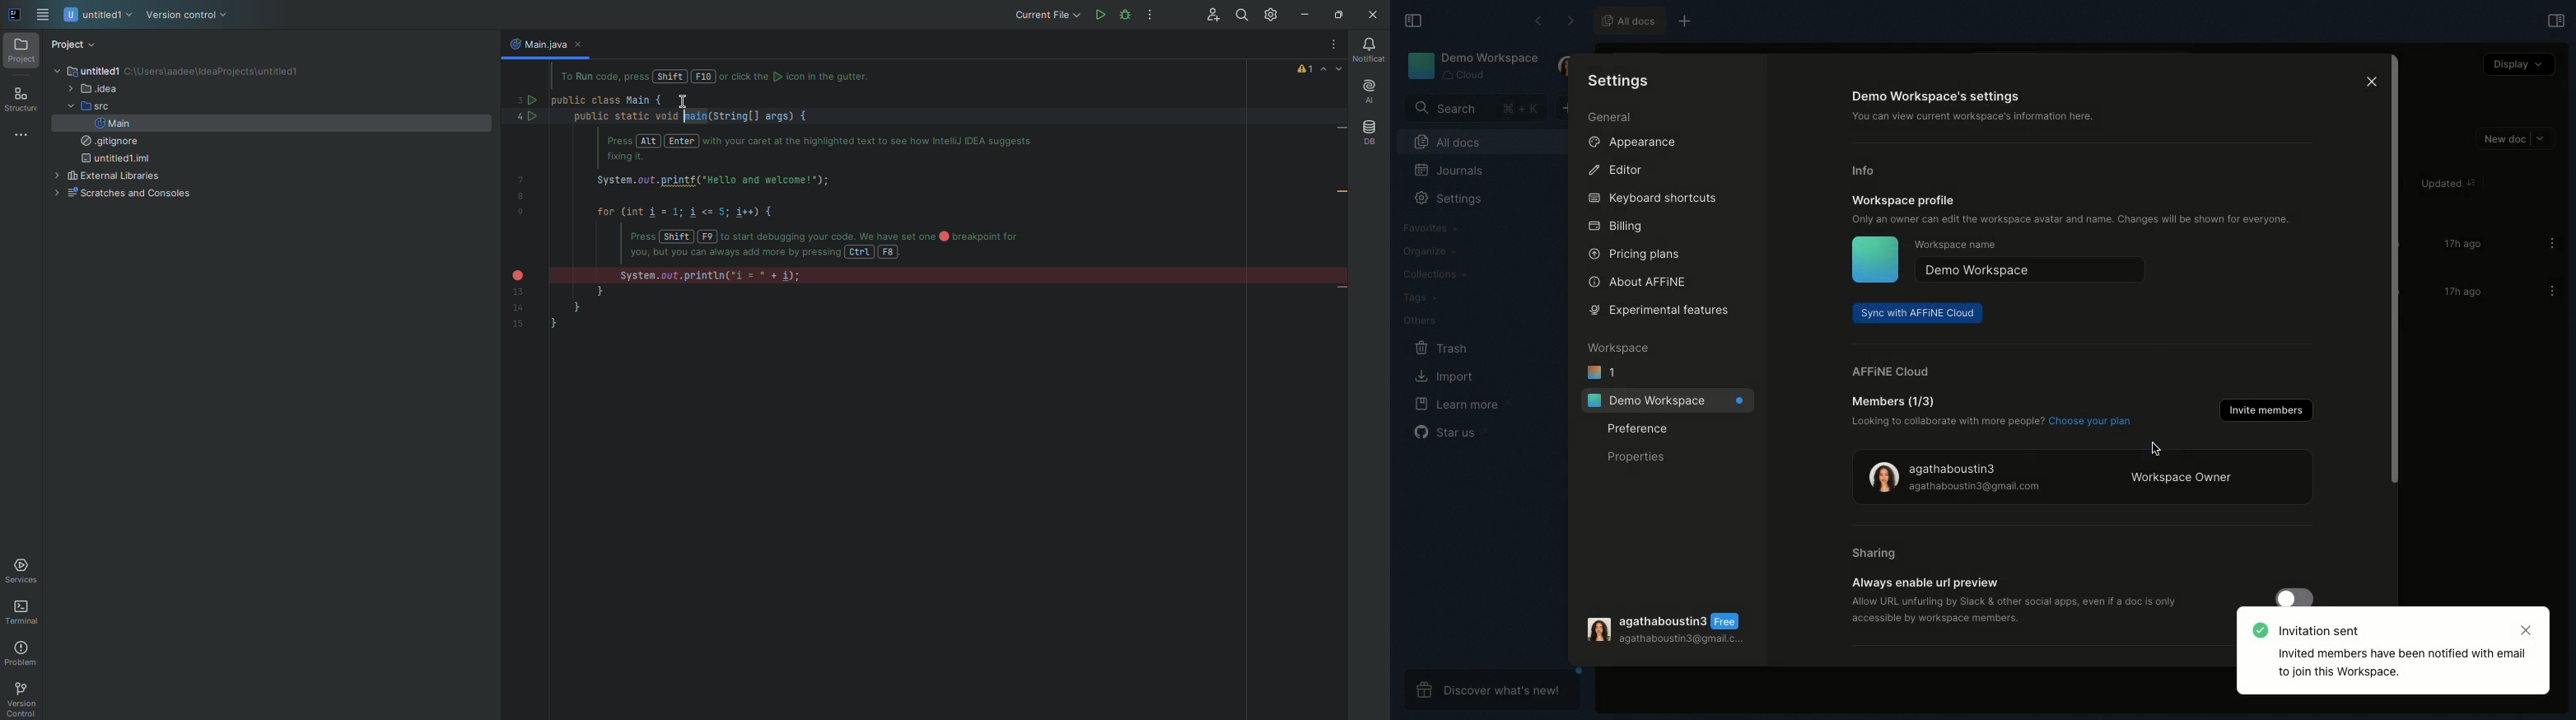  What do you see at coordinates (1416, 297) in the screenshot?
I see `Tags` at bounding box center [1416, 297].